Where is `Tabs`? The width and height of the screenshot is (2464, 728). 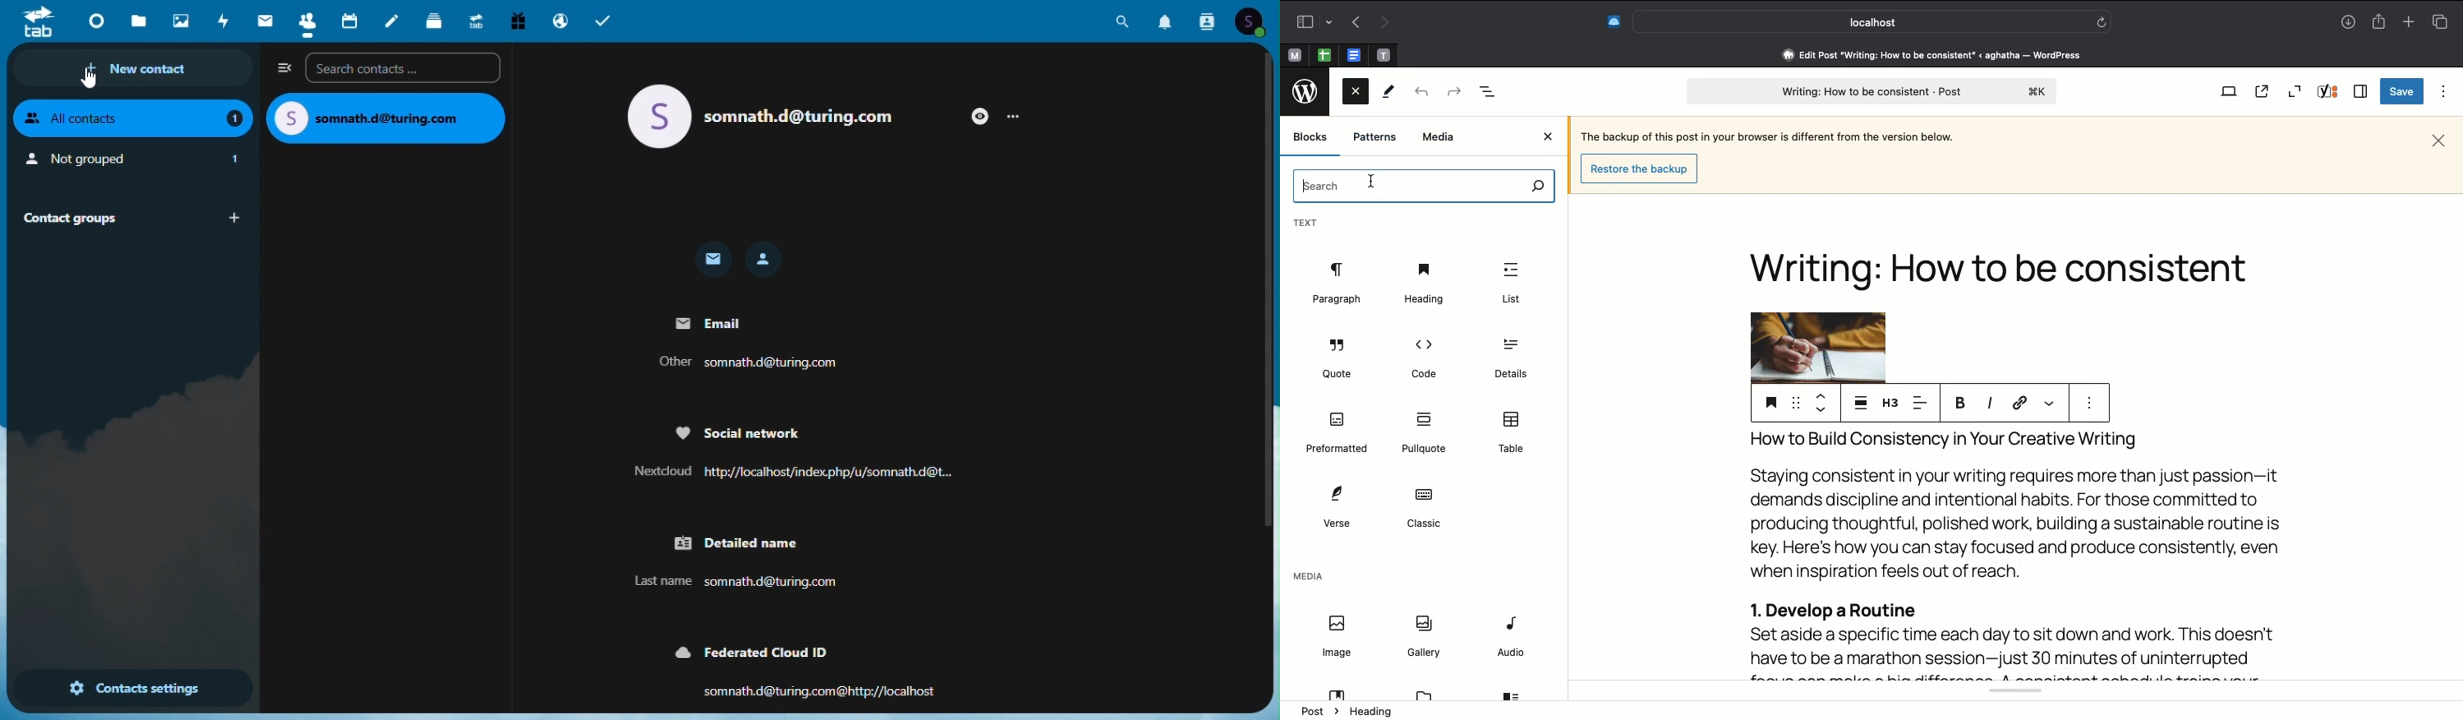 Tabs is located at coordinates (2441, 21).